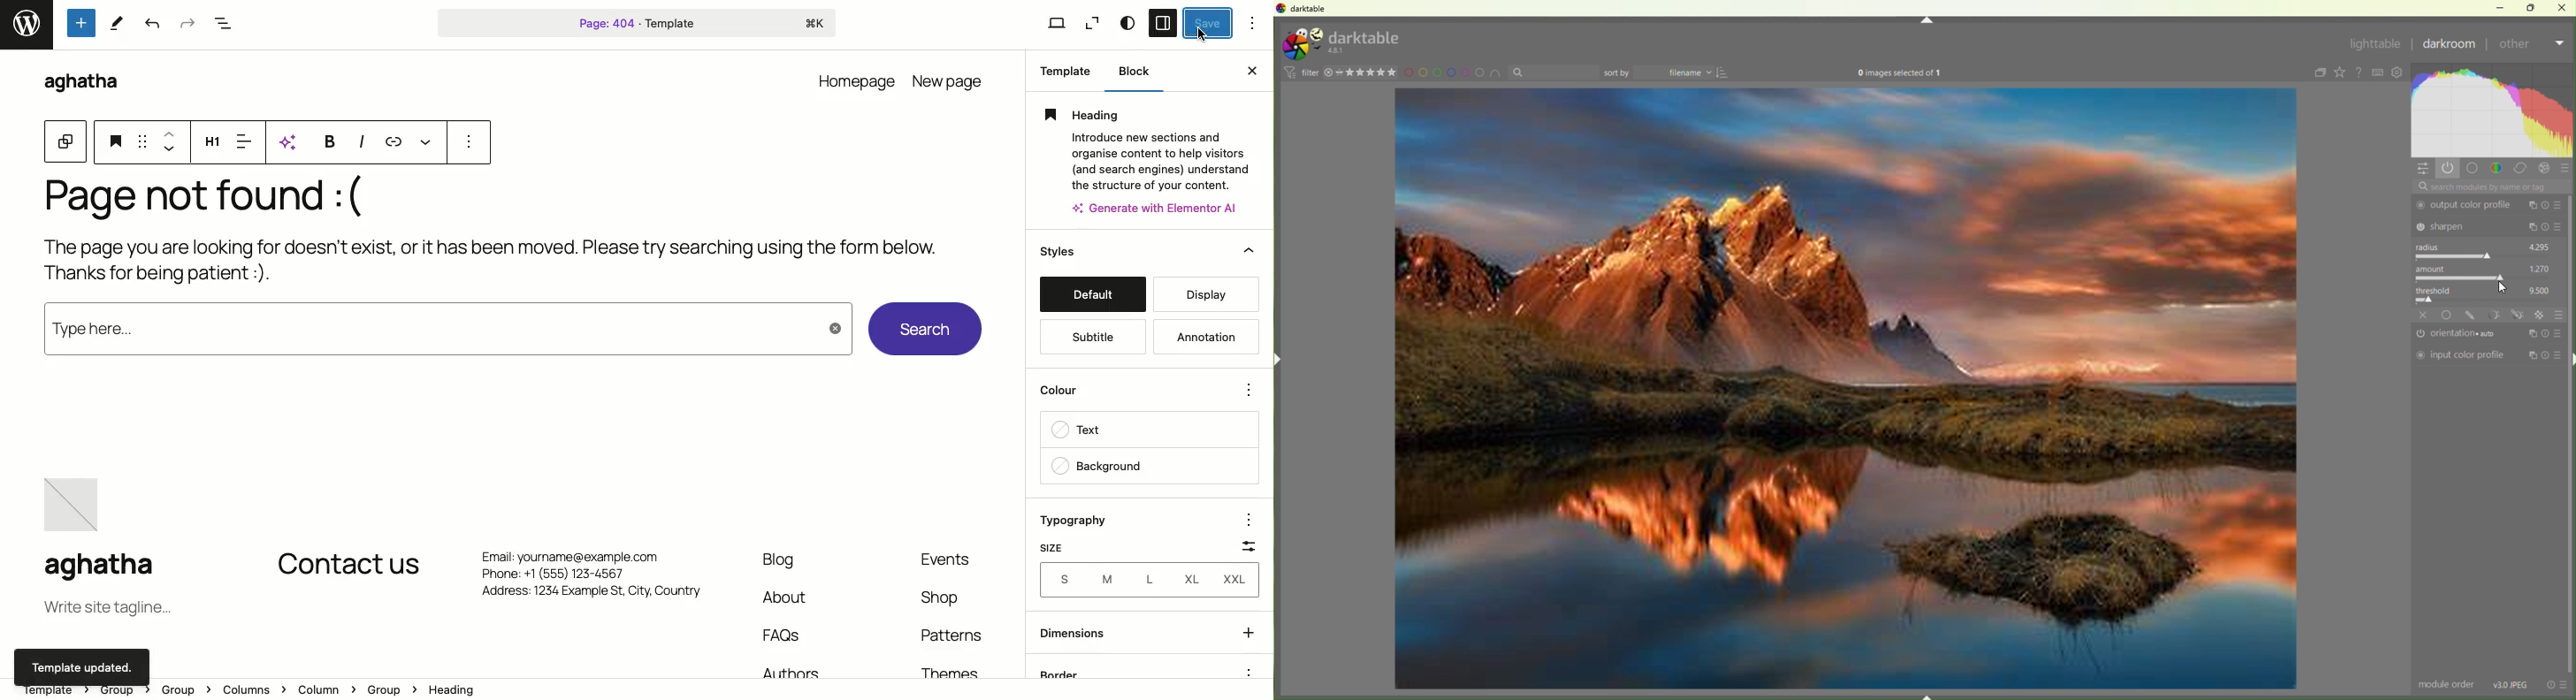 This screenshot has height=700, width=2576. What do you see at coordinates (106, 609) in the screenshot?
I see `Tagline` at bounding box center [106, 609].